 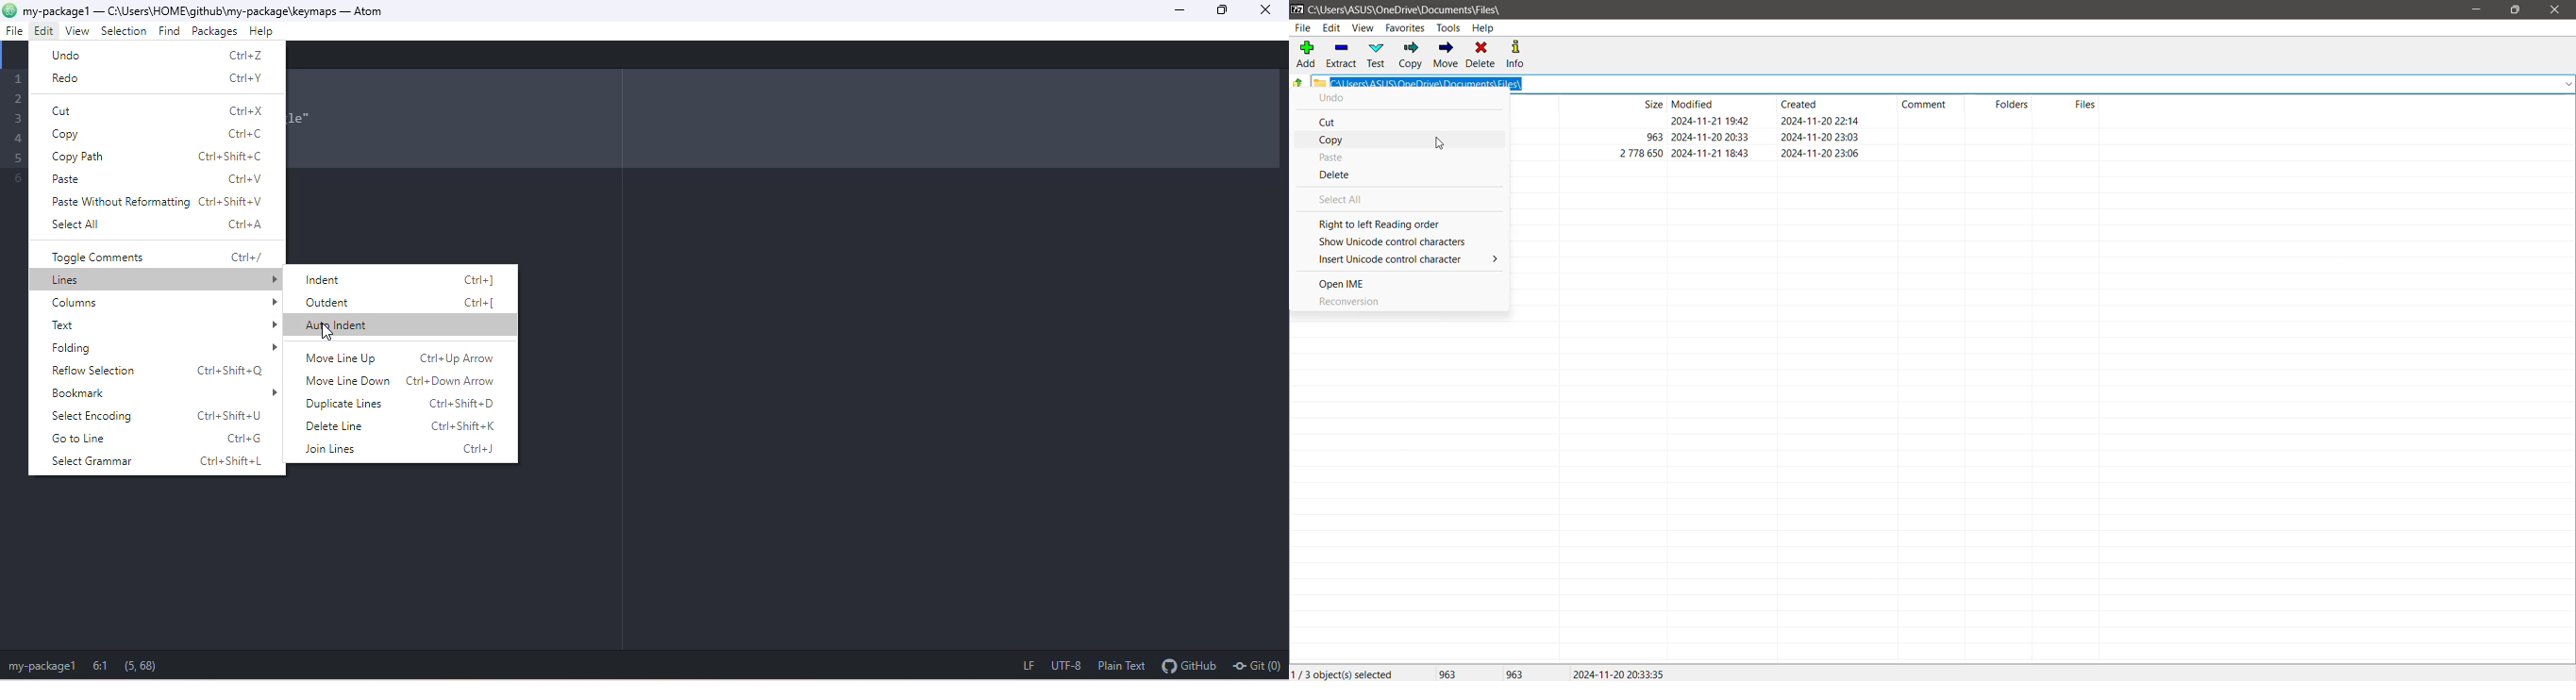 I want to click on copy, so click(x=153, y=136).